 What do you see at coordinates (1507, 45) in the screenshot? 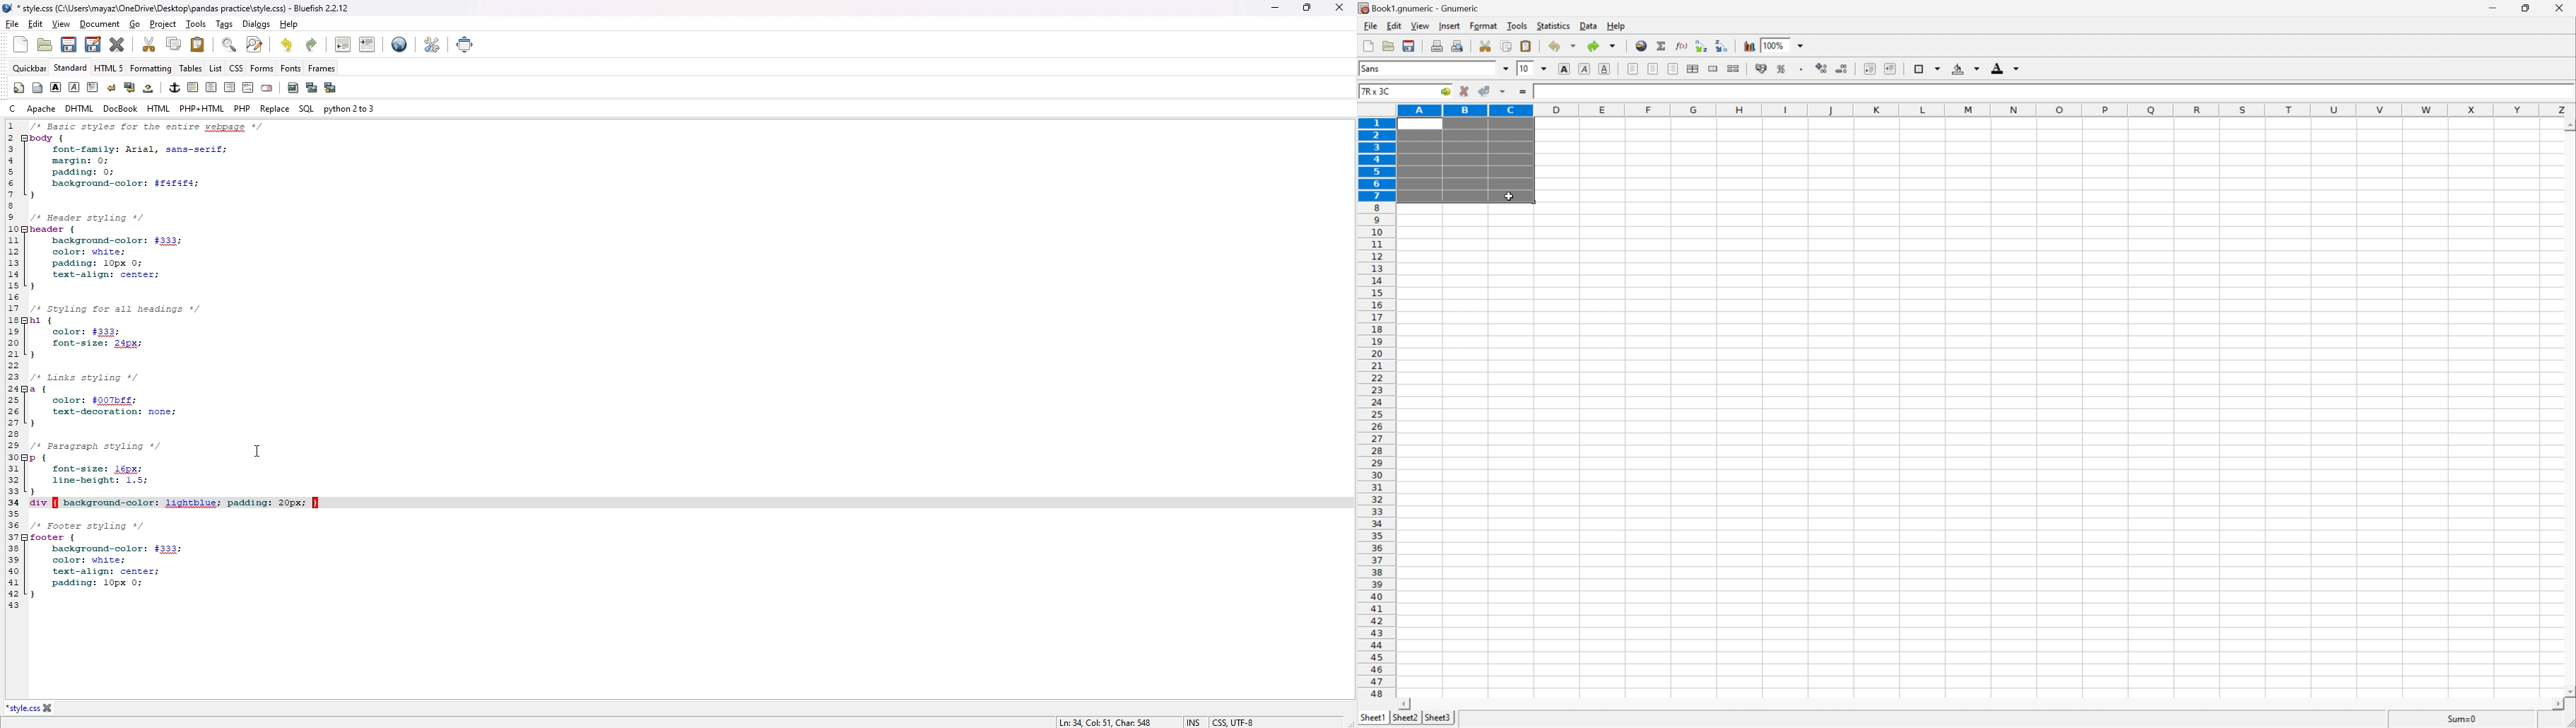
I see `copy` at bounding box center [1507, 45].